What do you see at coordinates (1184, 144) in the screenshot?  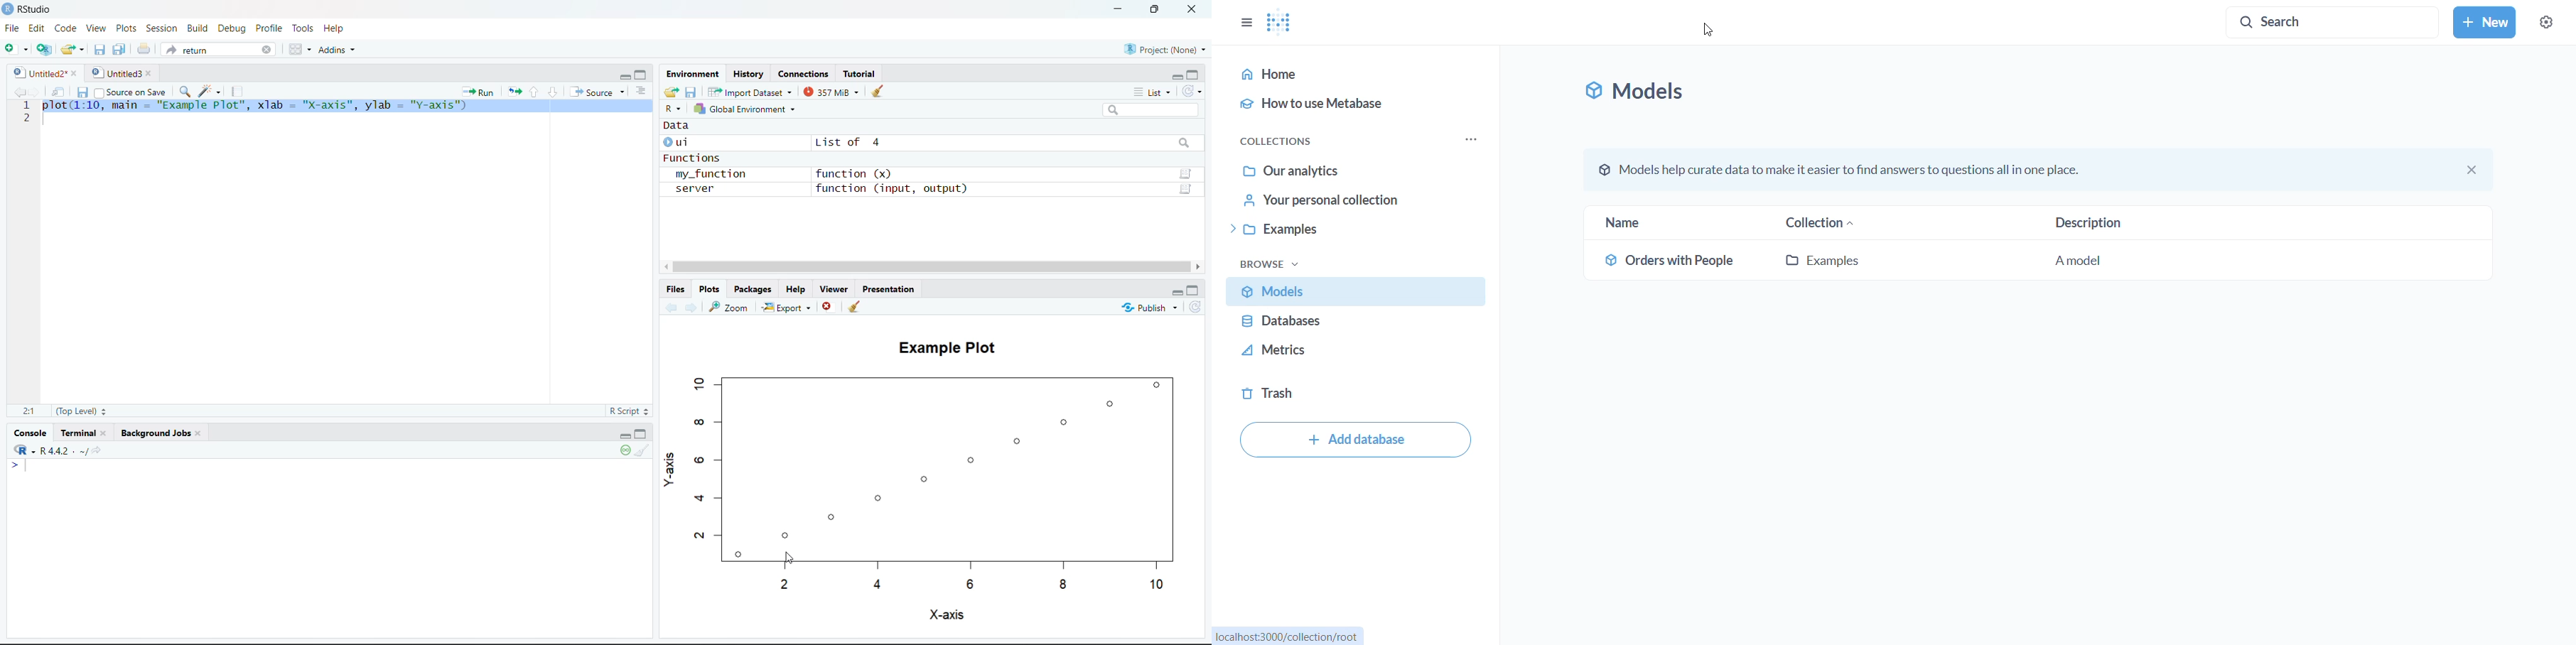 I see `Searchbar` at bounding box center [1184, 144].